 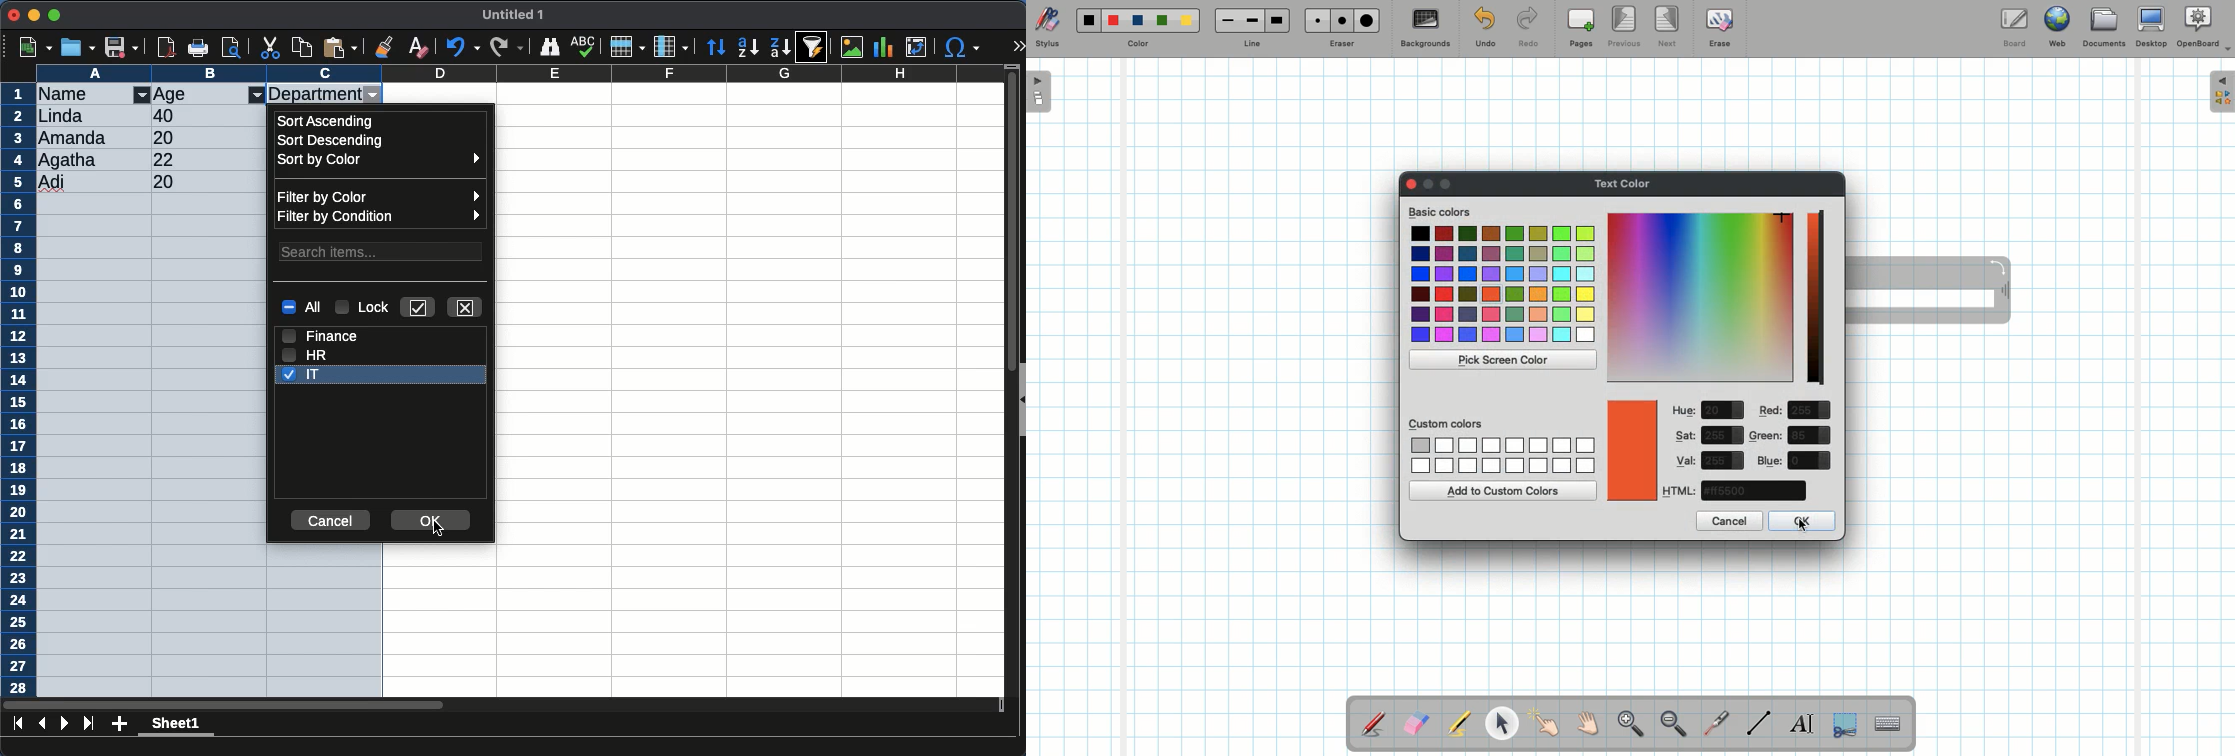 I want to click on Color picker, so click(x=1701, y=297).